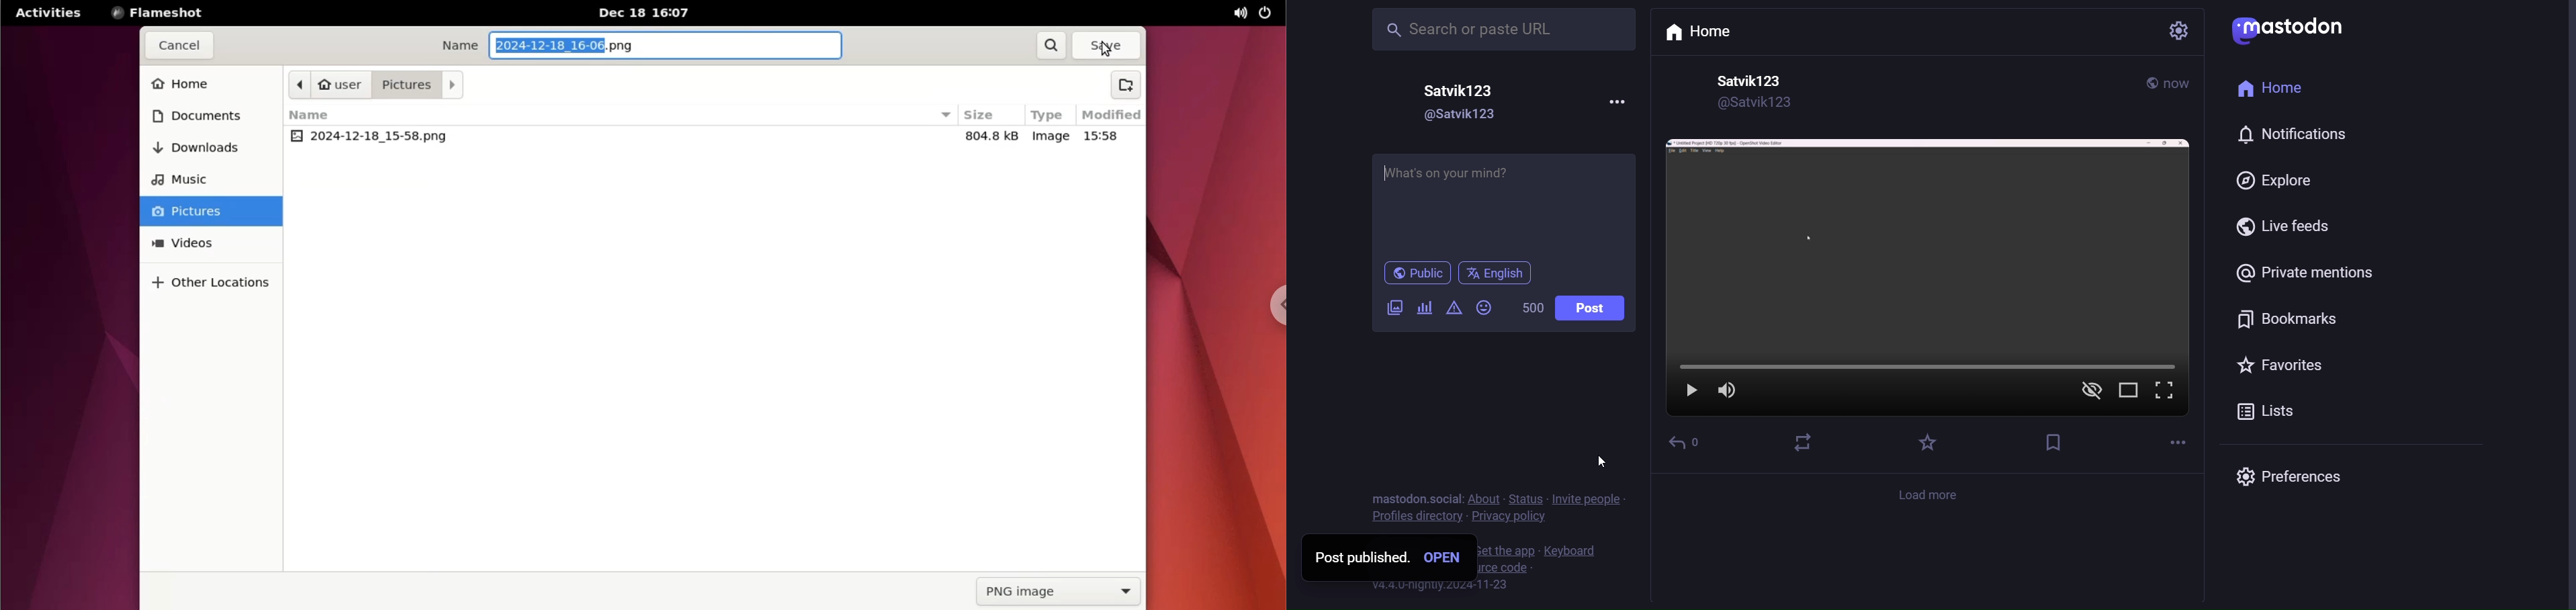 Image resolution: width=2576 pixels, height=616 pixels. I want to click on poll, so click(1423, 312).